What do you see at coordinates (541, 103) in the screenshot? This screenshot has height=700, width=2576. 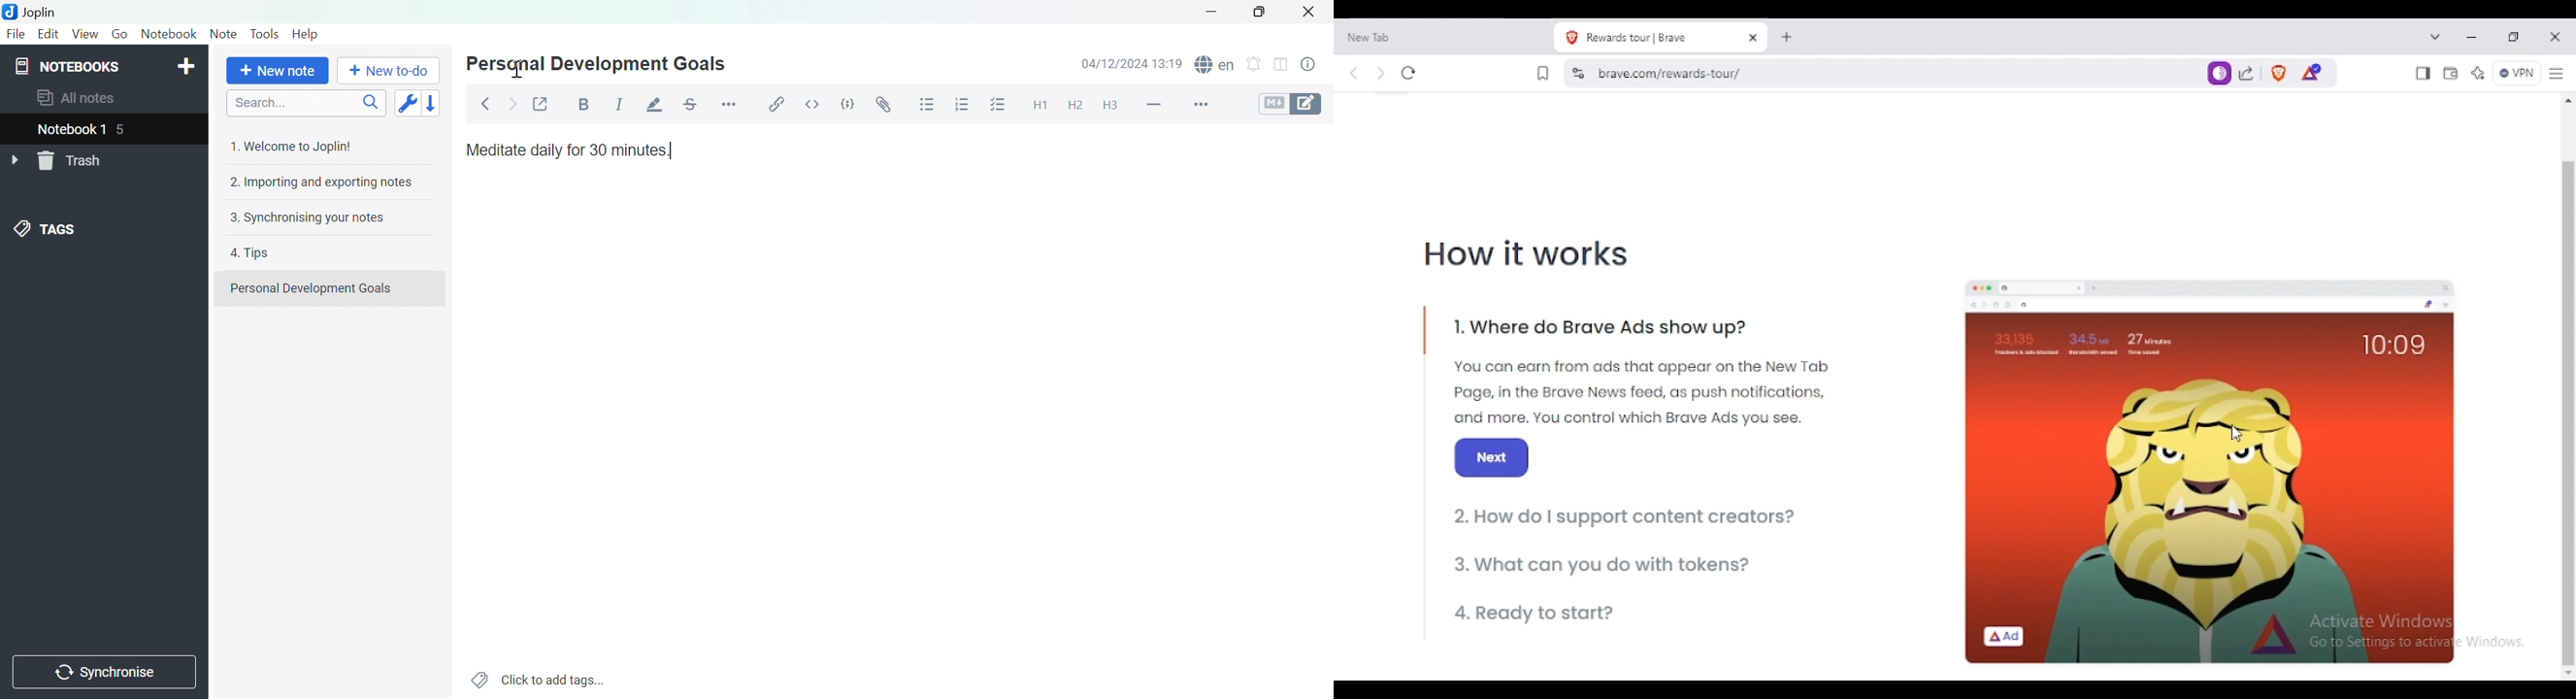 I see `Toggle external editing` at bounding box center [541, 103].